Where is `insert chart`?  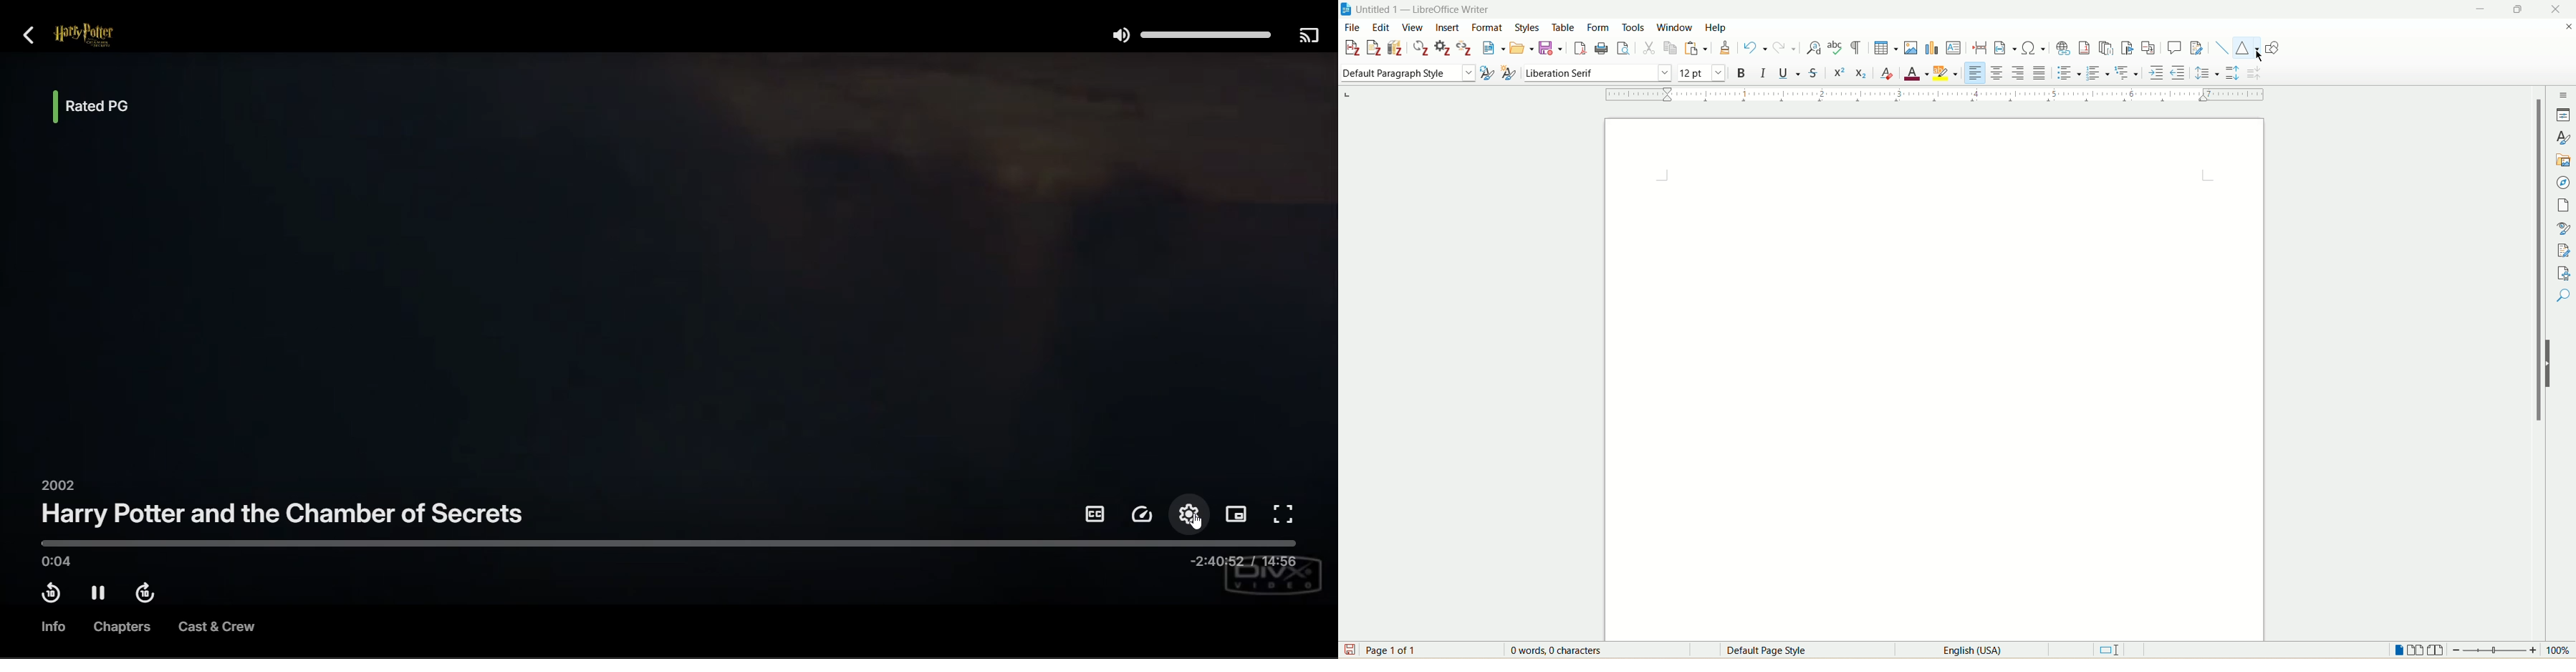
insert chart is located at coordinates (1931, 47).